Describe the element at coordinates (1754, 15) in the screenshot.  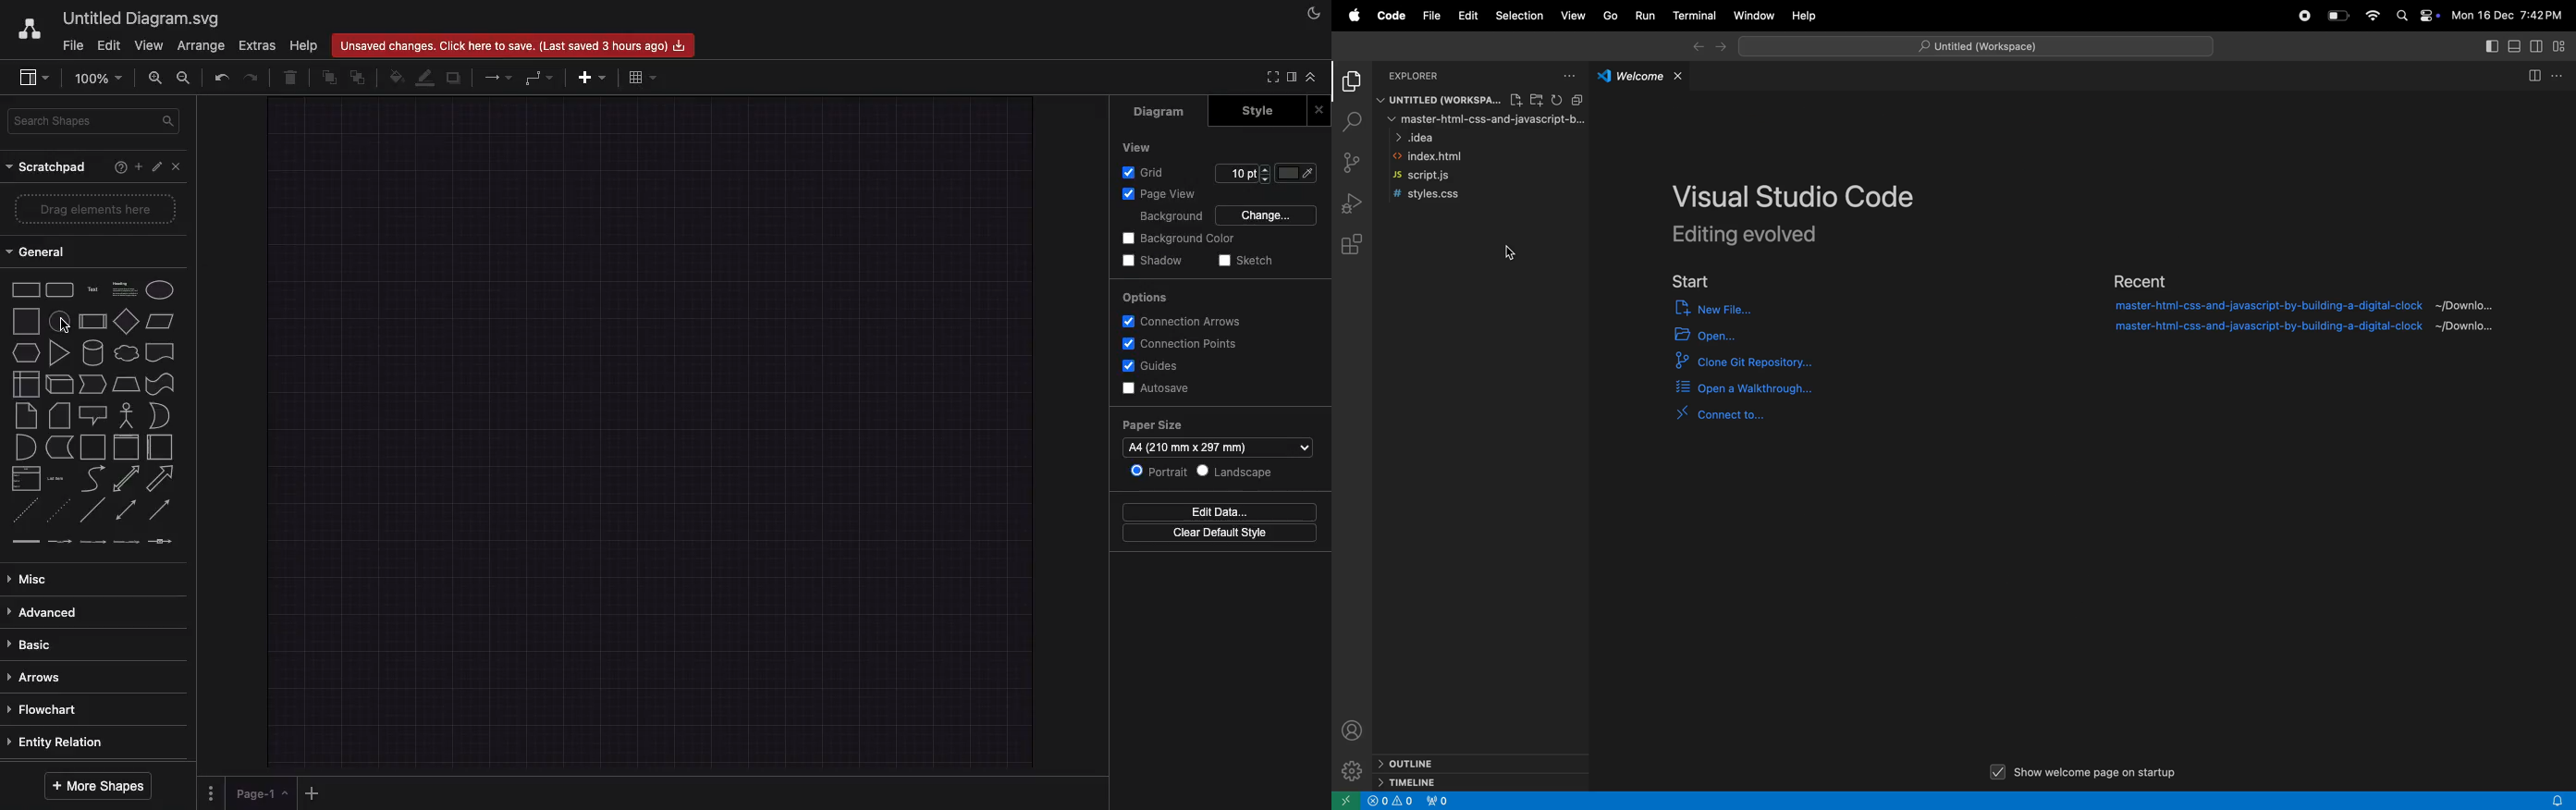
I see `Window` at that location.